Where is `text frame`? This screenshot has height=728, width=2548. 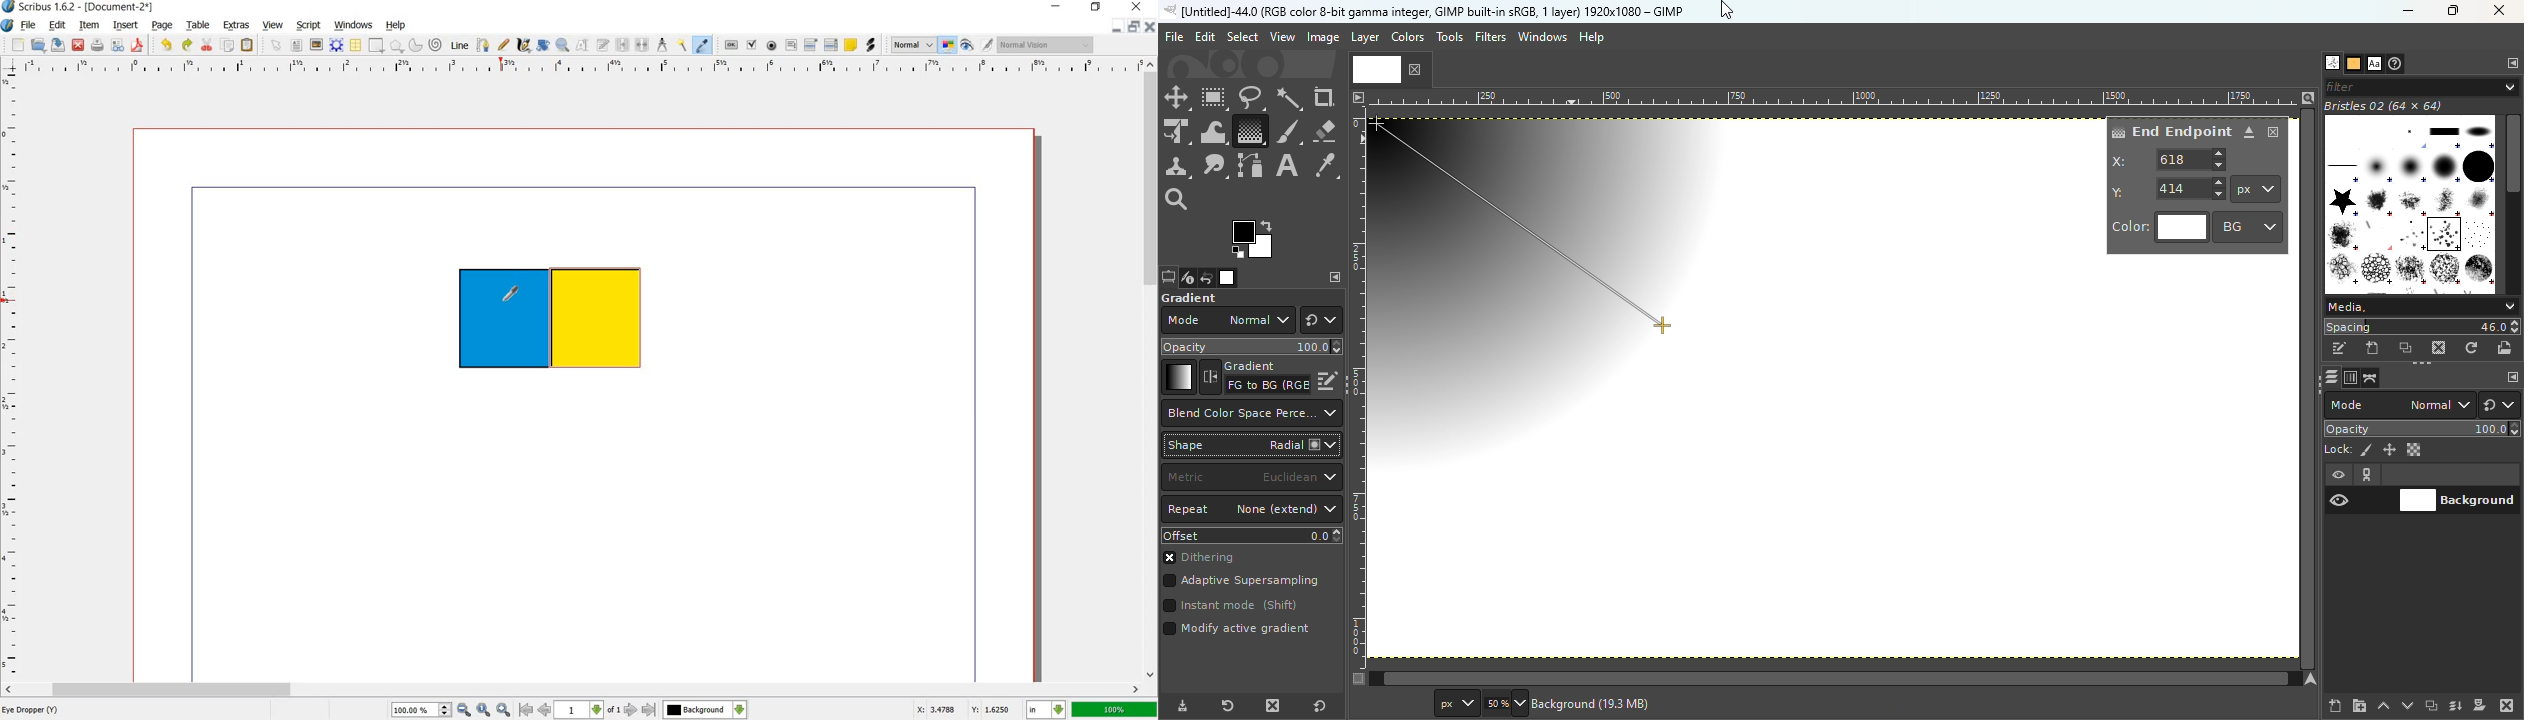
text frame is located at coordinates (297, 46).